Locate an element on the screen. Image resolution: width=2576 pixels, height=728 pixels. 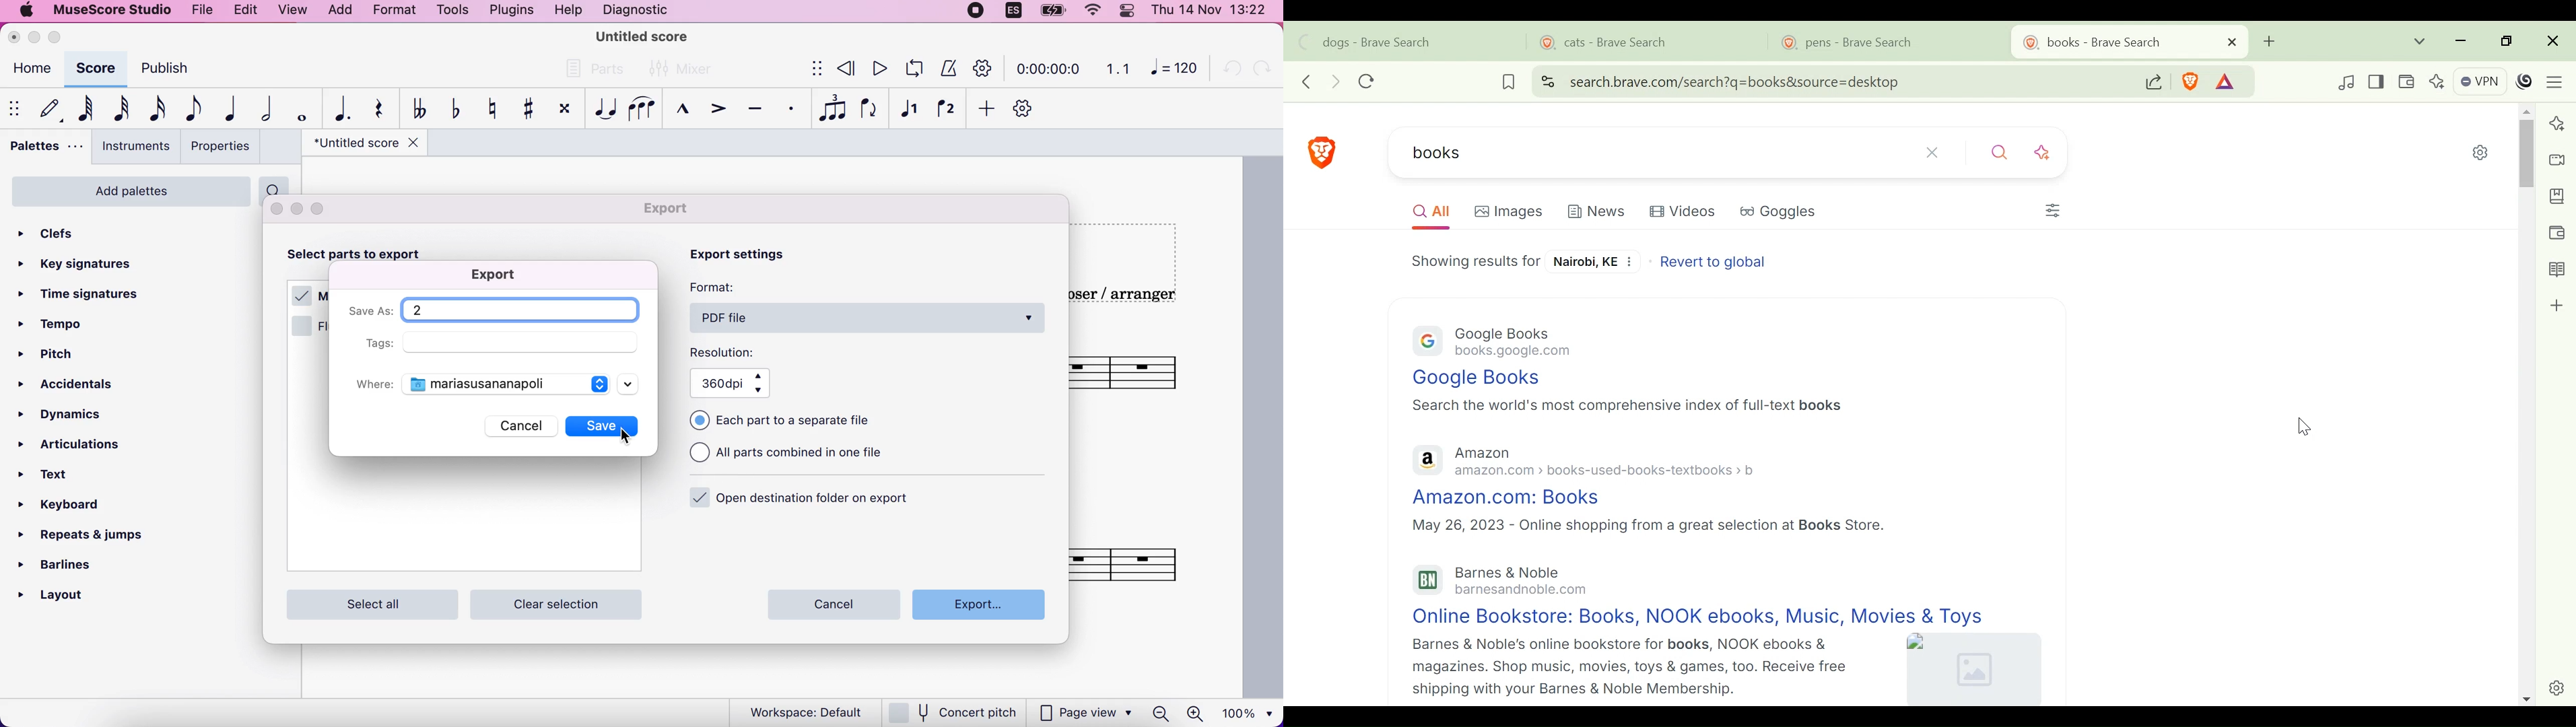
page view is located at coordinates (1086, 713).